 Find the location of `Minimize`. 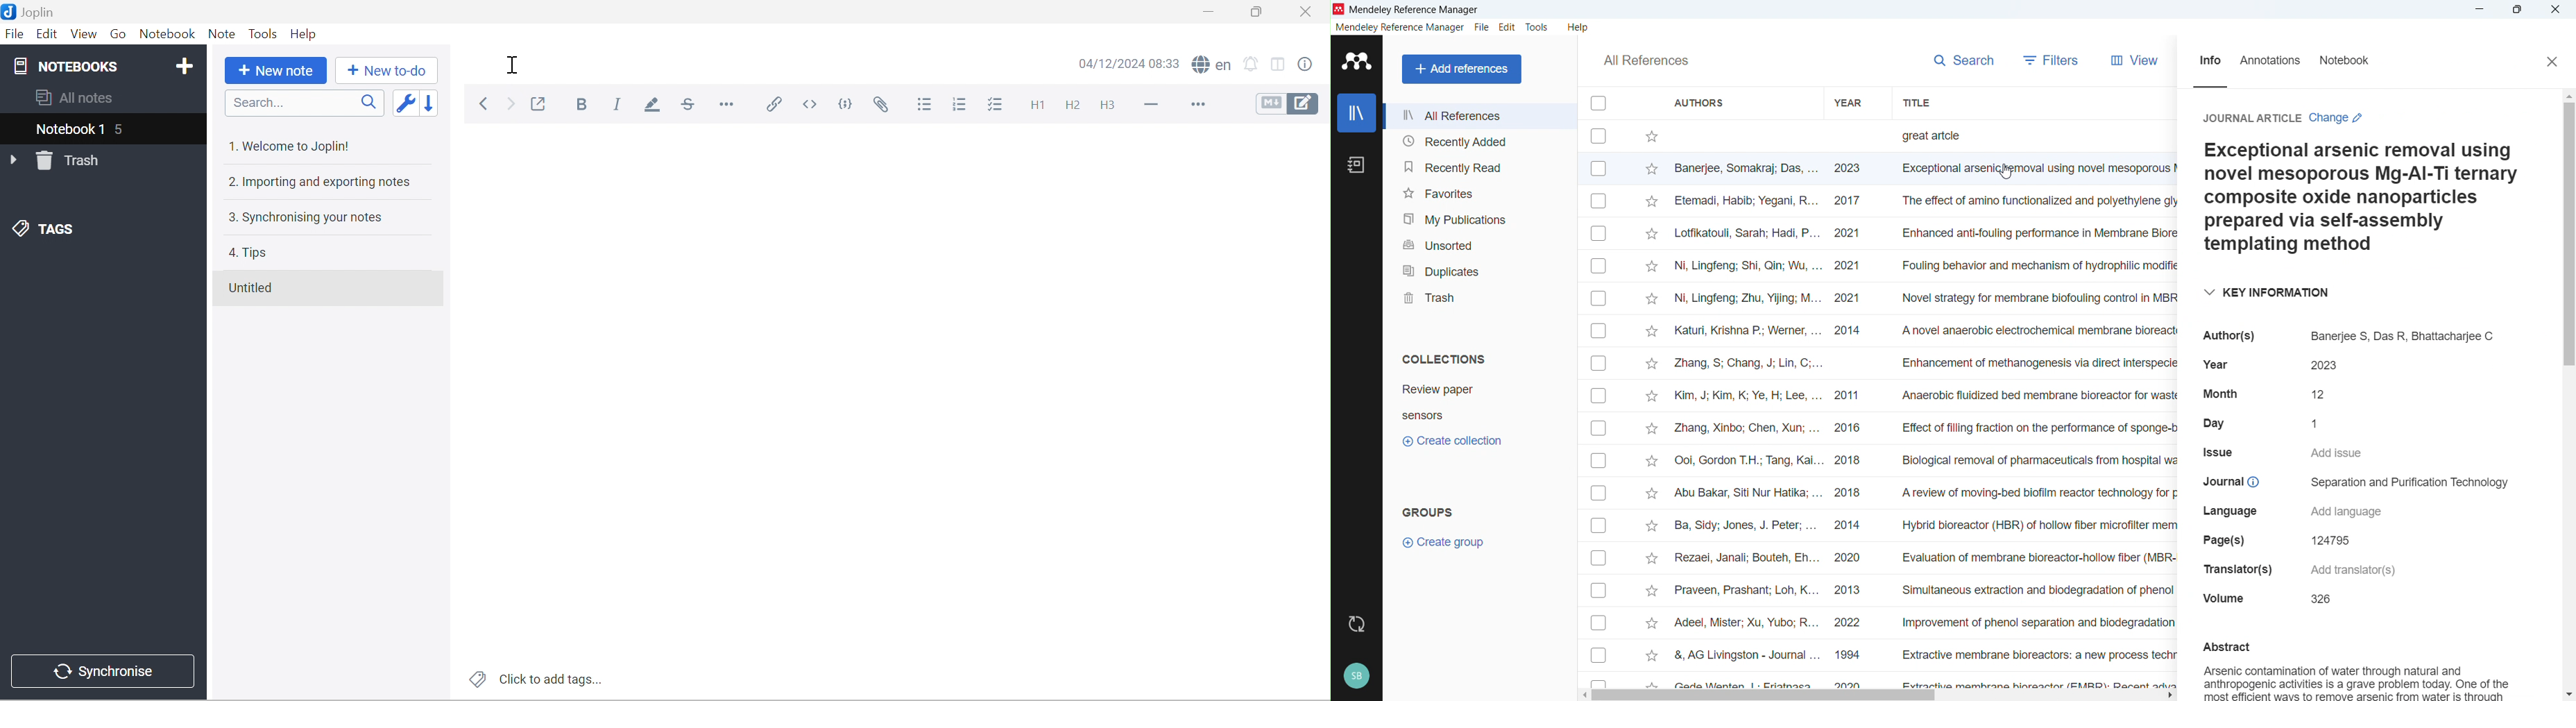

Minimize is located at coordinates (1206, 13).